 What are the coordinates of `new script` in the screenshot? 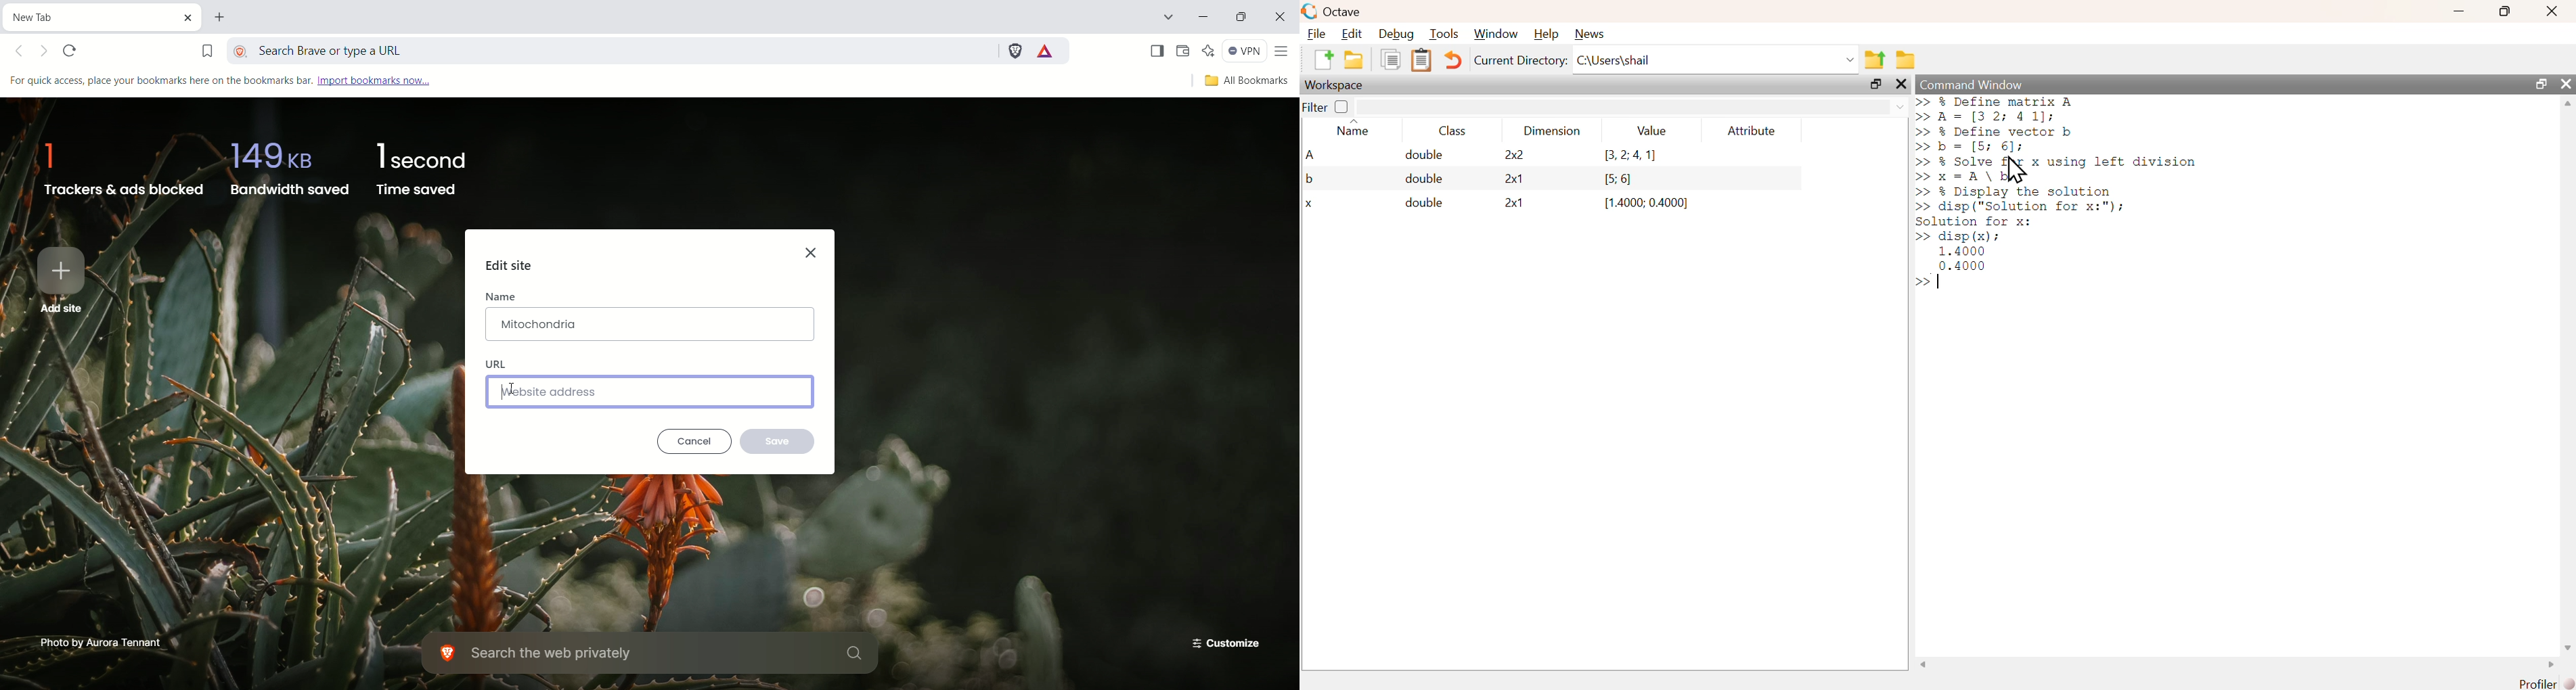 It's located at (1325, 61).